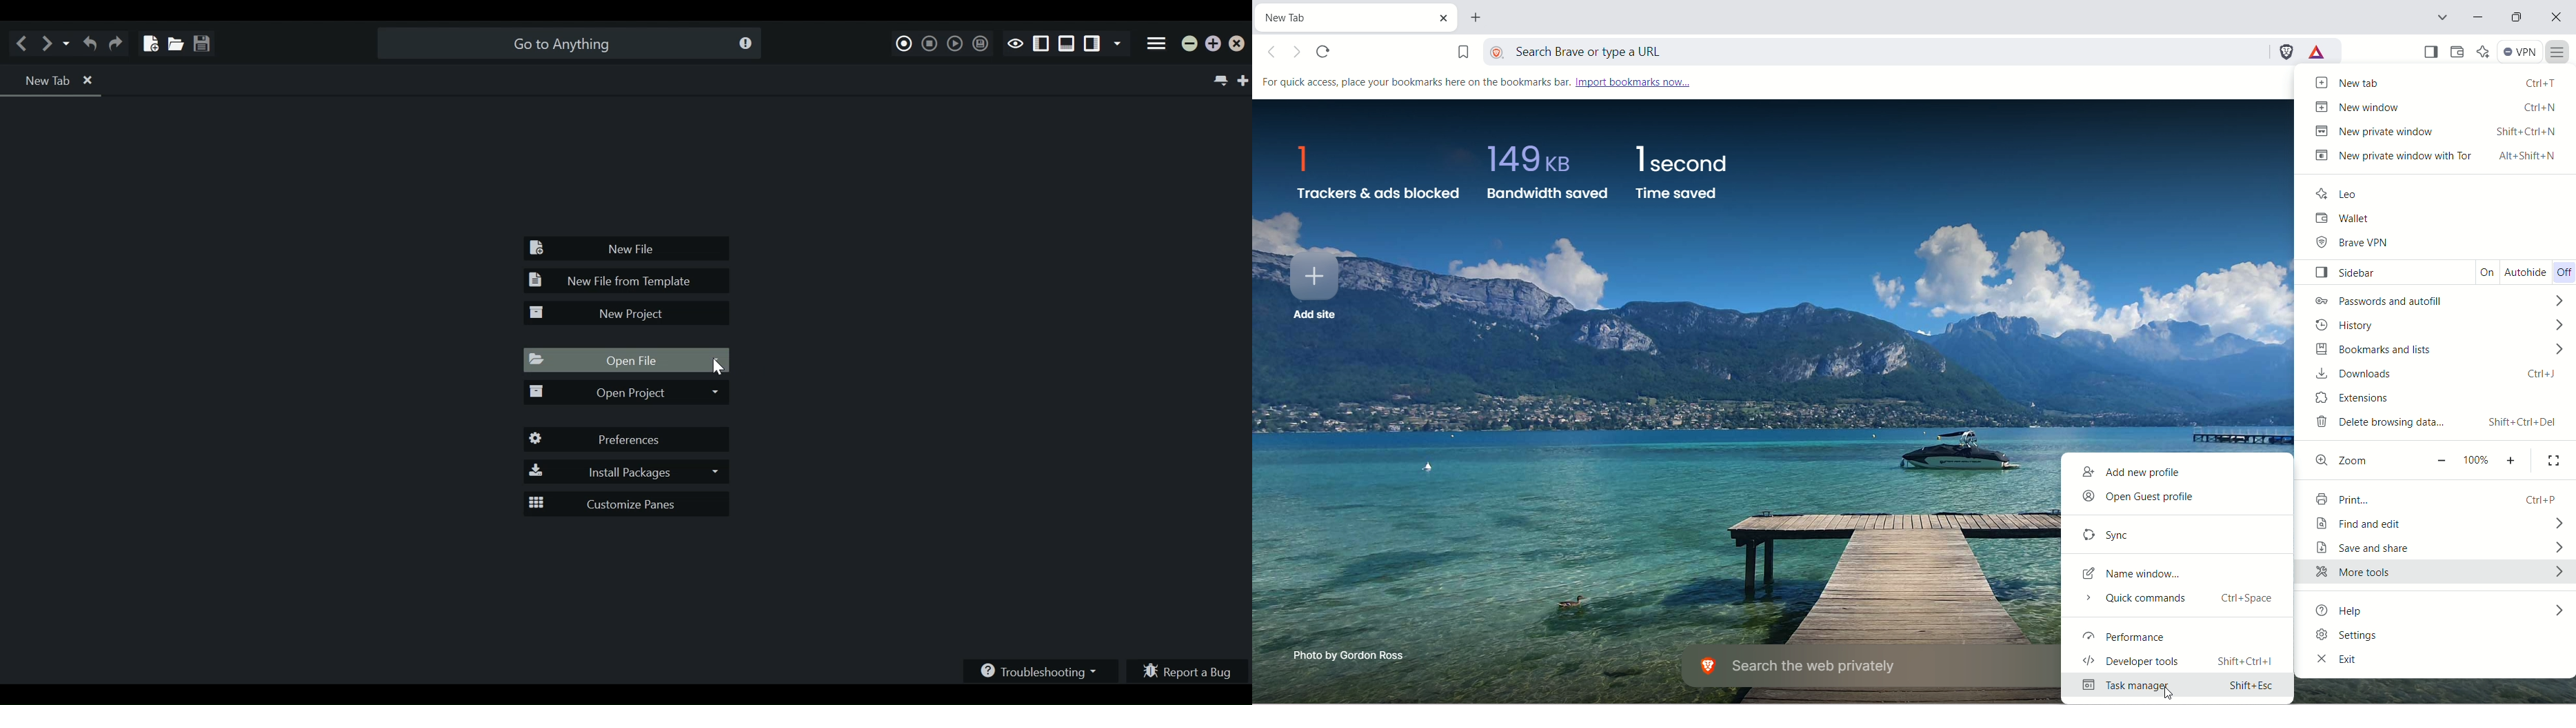  I want to click on zoom, so click(2437, 459).